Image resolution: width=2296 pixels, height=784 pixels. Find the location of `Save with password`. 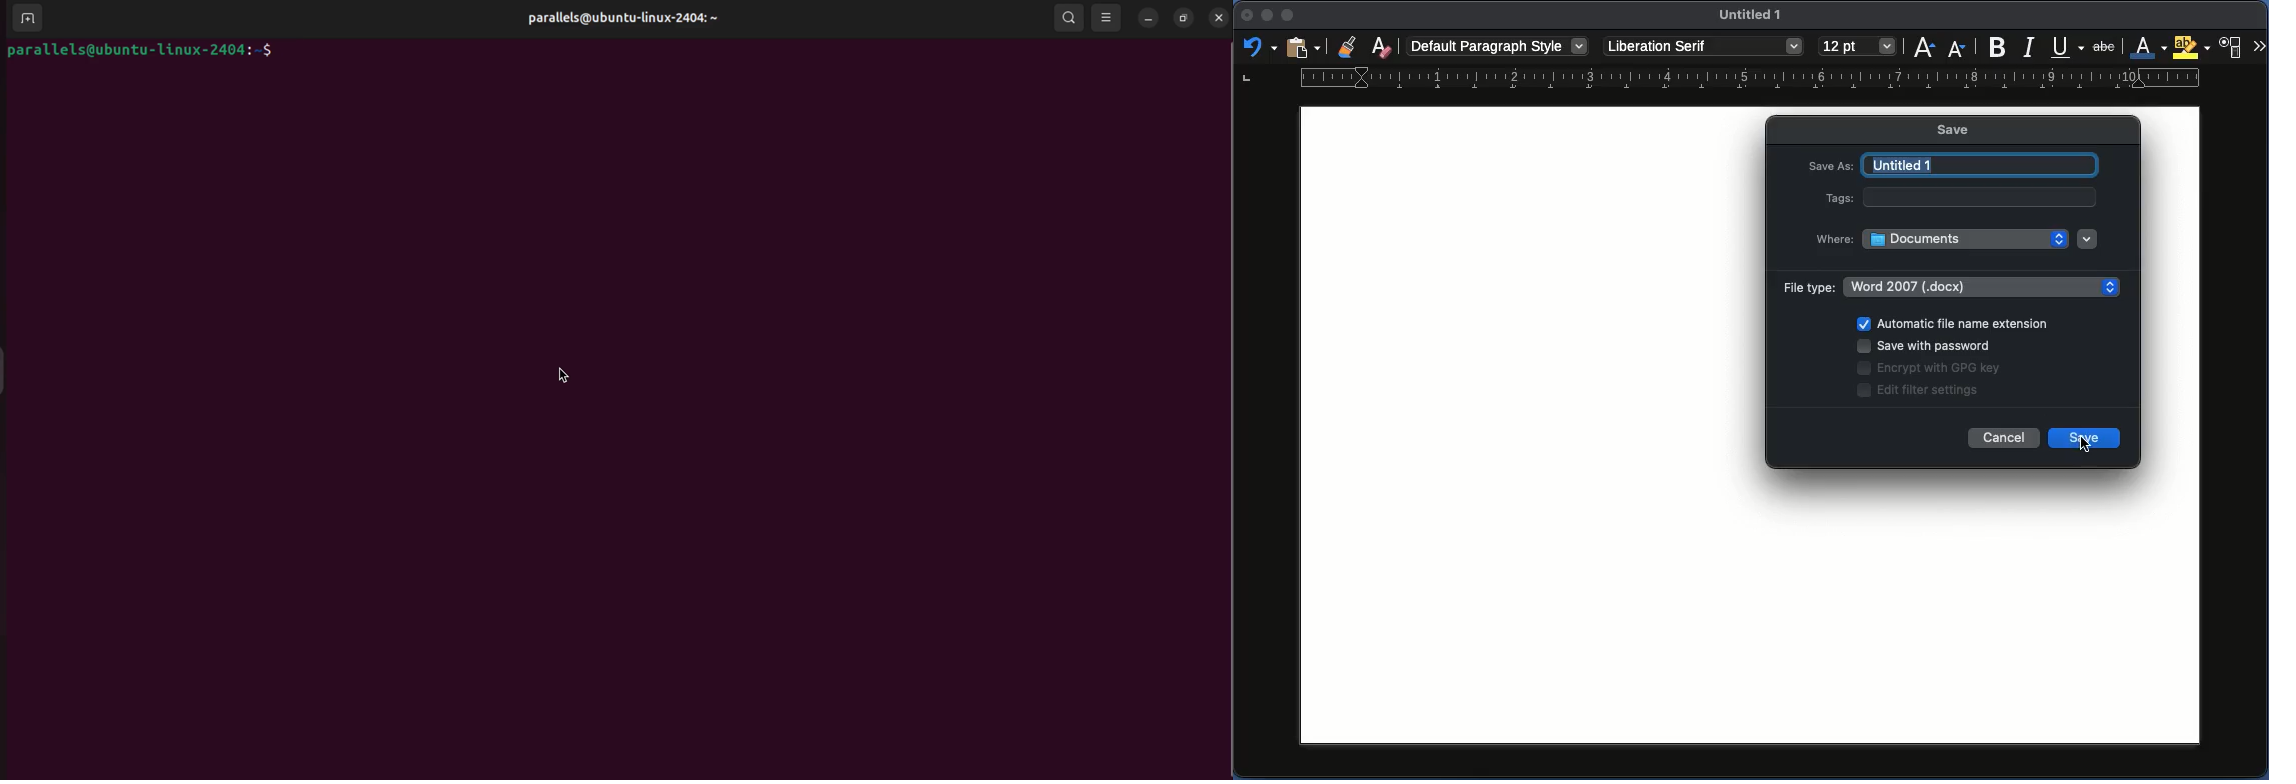

Save with password is located at coordinates (1927, 344).